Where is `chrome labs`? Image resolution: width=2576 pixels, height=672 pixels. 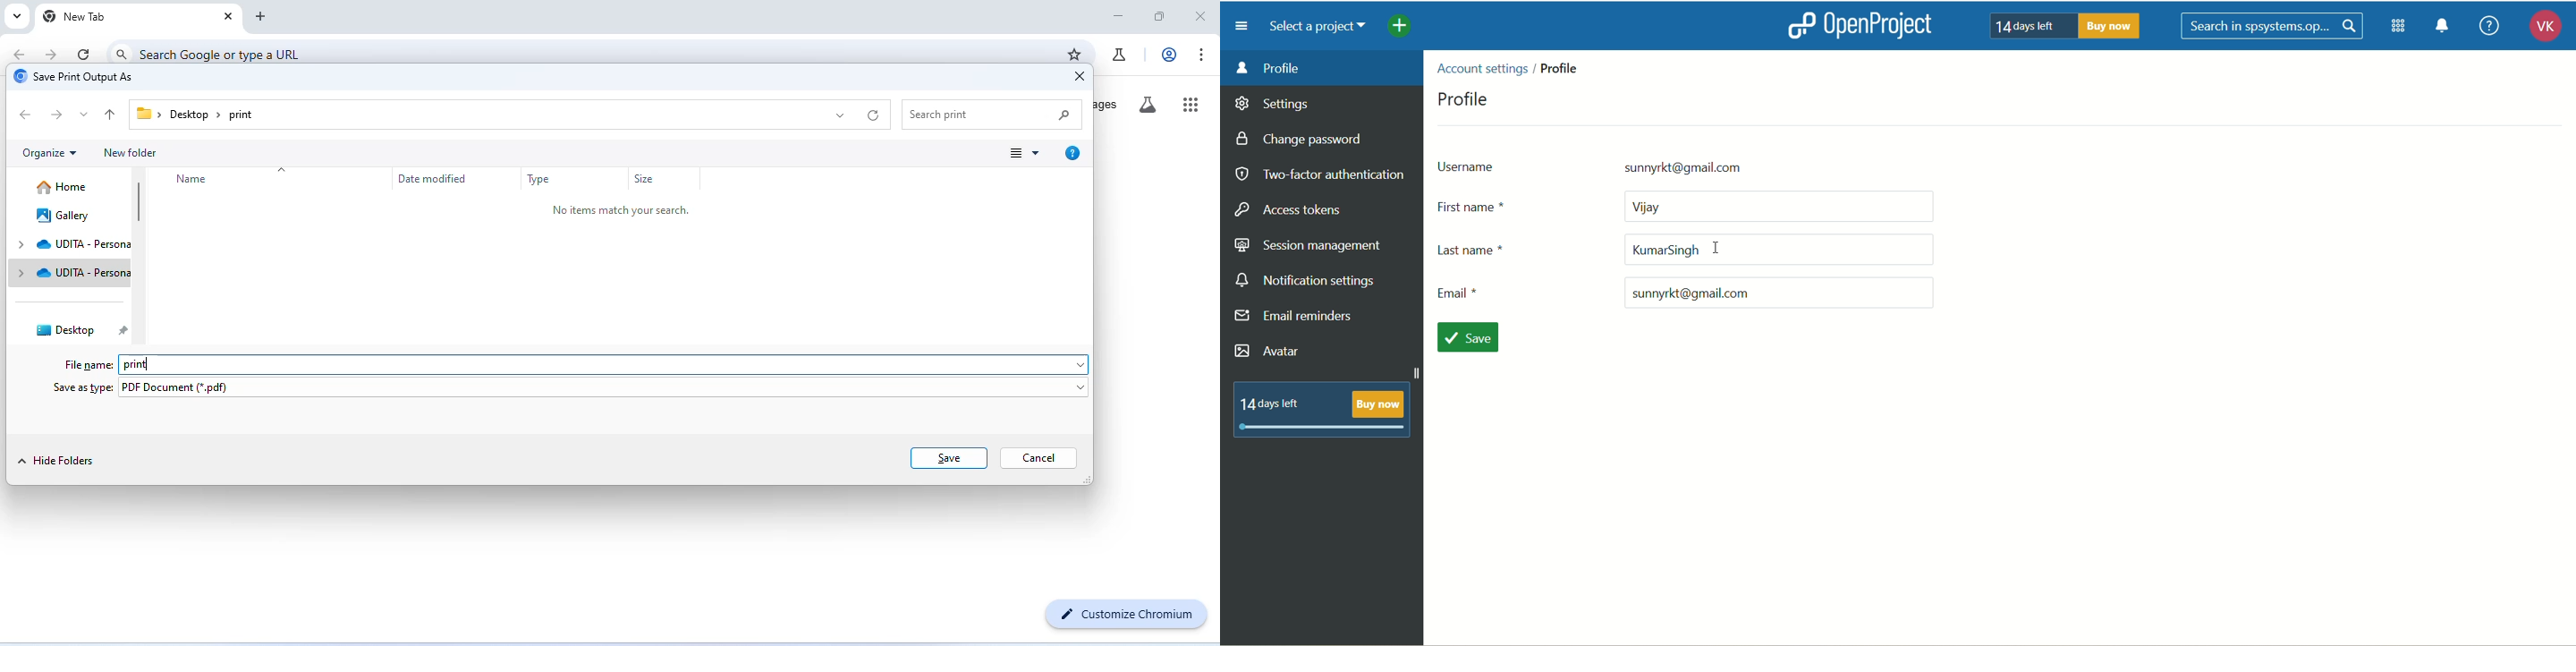 chrome labs is located at coordinates (1119, 55).